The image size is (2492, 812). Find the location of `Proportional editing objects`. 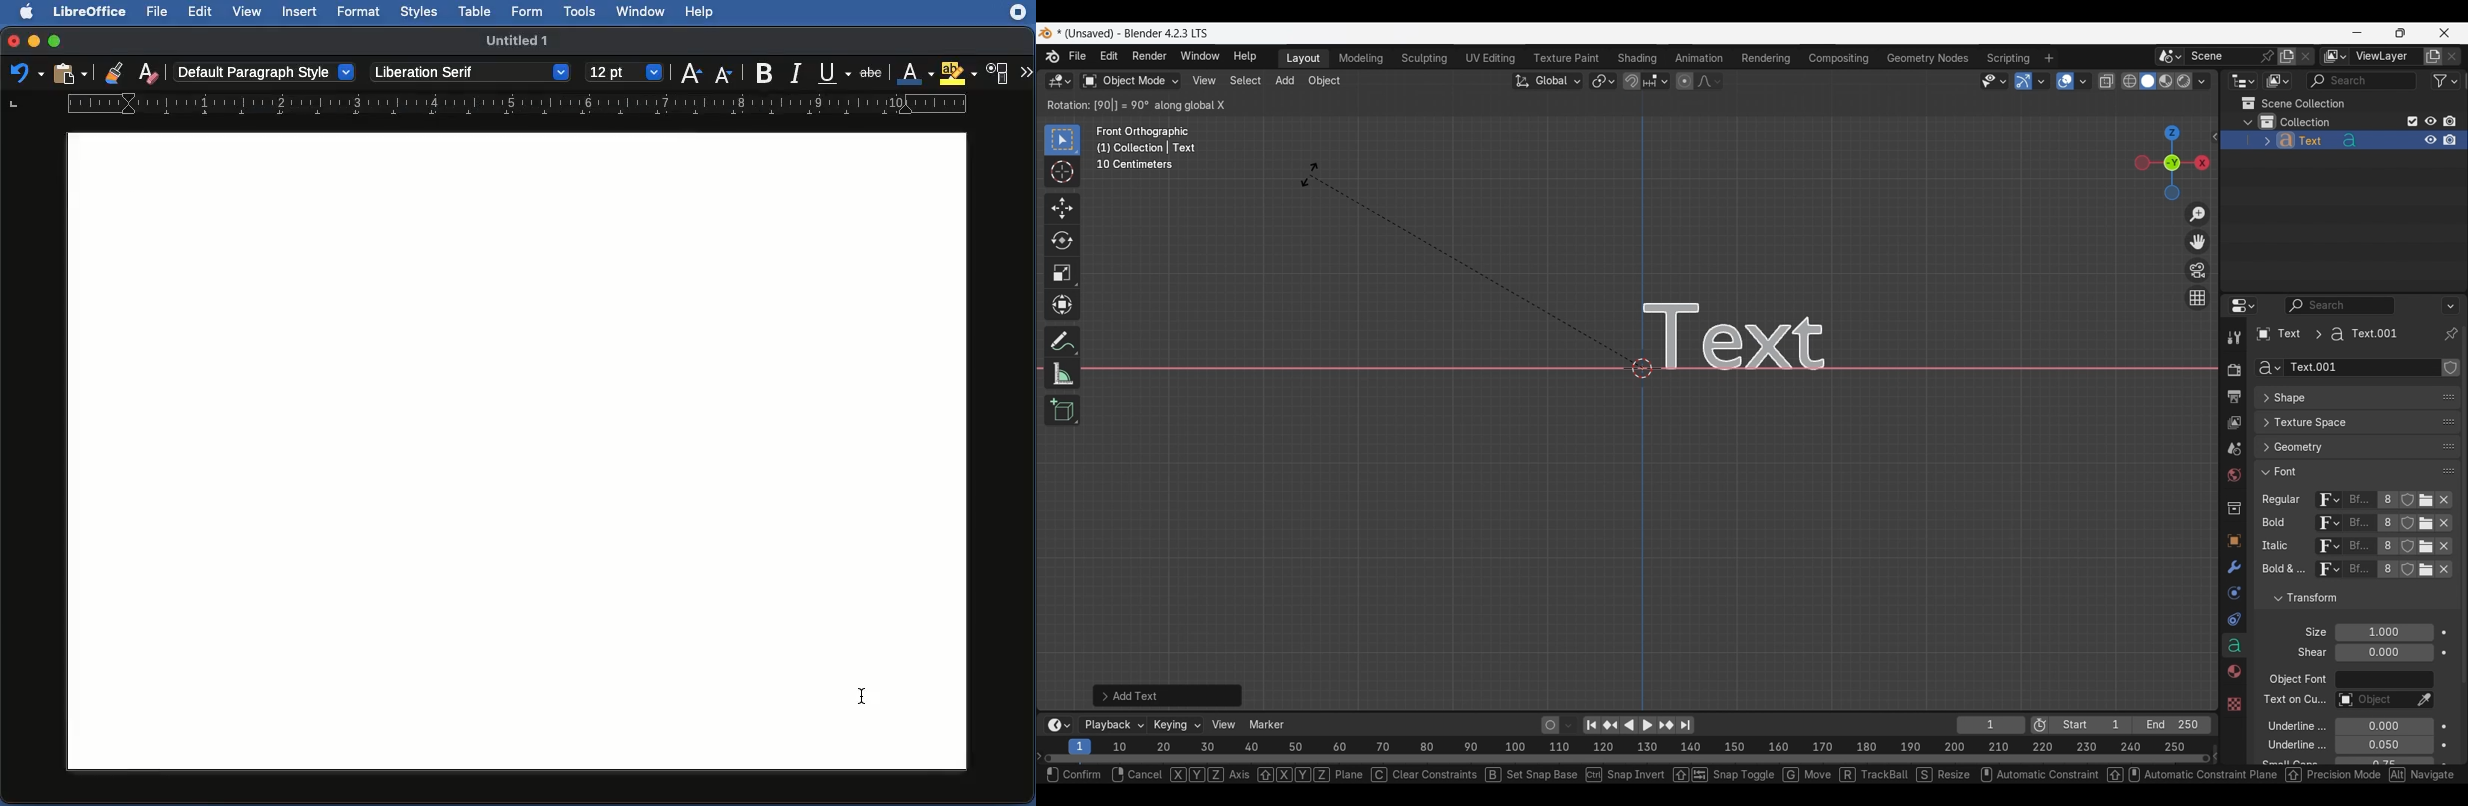

Proportional editing objects is located at coordinates (1685, 81).